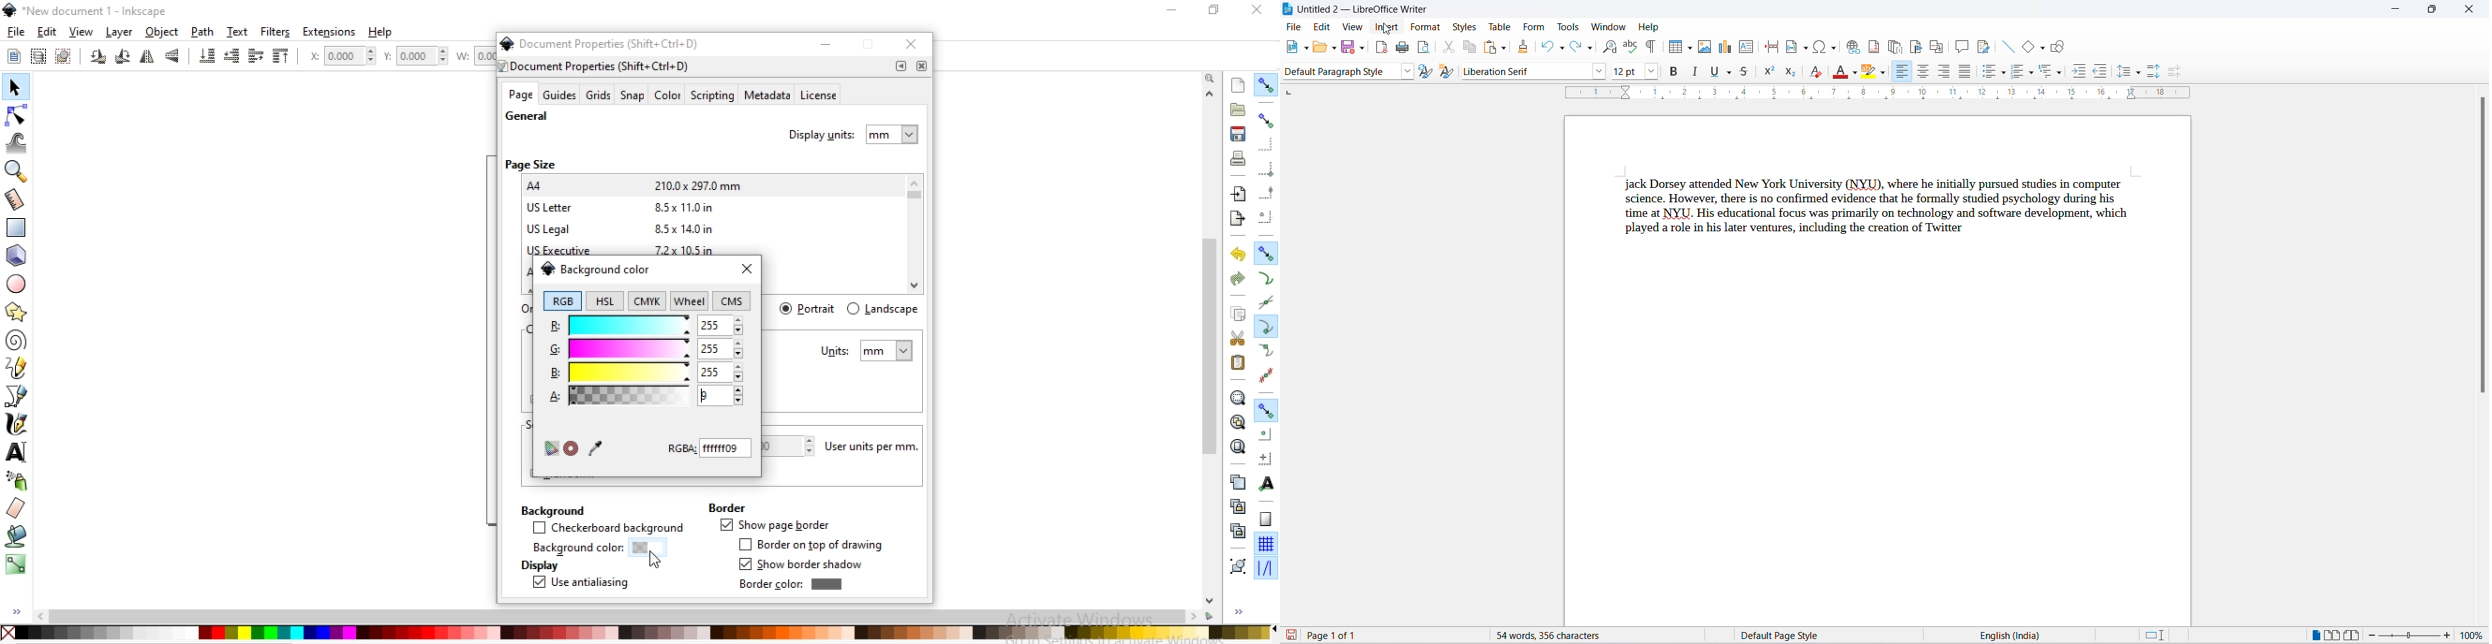  What do you see at coordinates (1237, 446) in the screenshot?
I see `zoom to fit page` at bounding box center [1237, 446].